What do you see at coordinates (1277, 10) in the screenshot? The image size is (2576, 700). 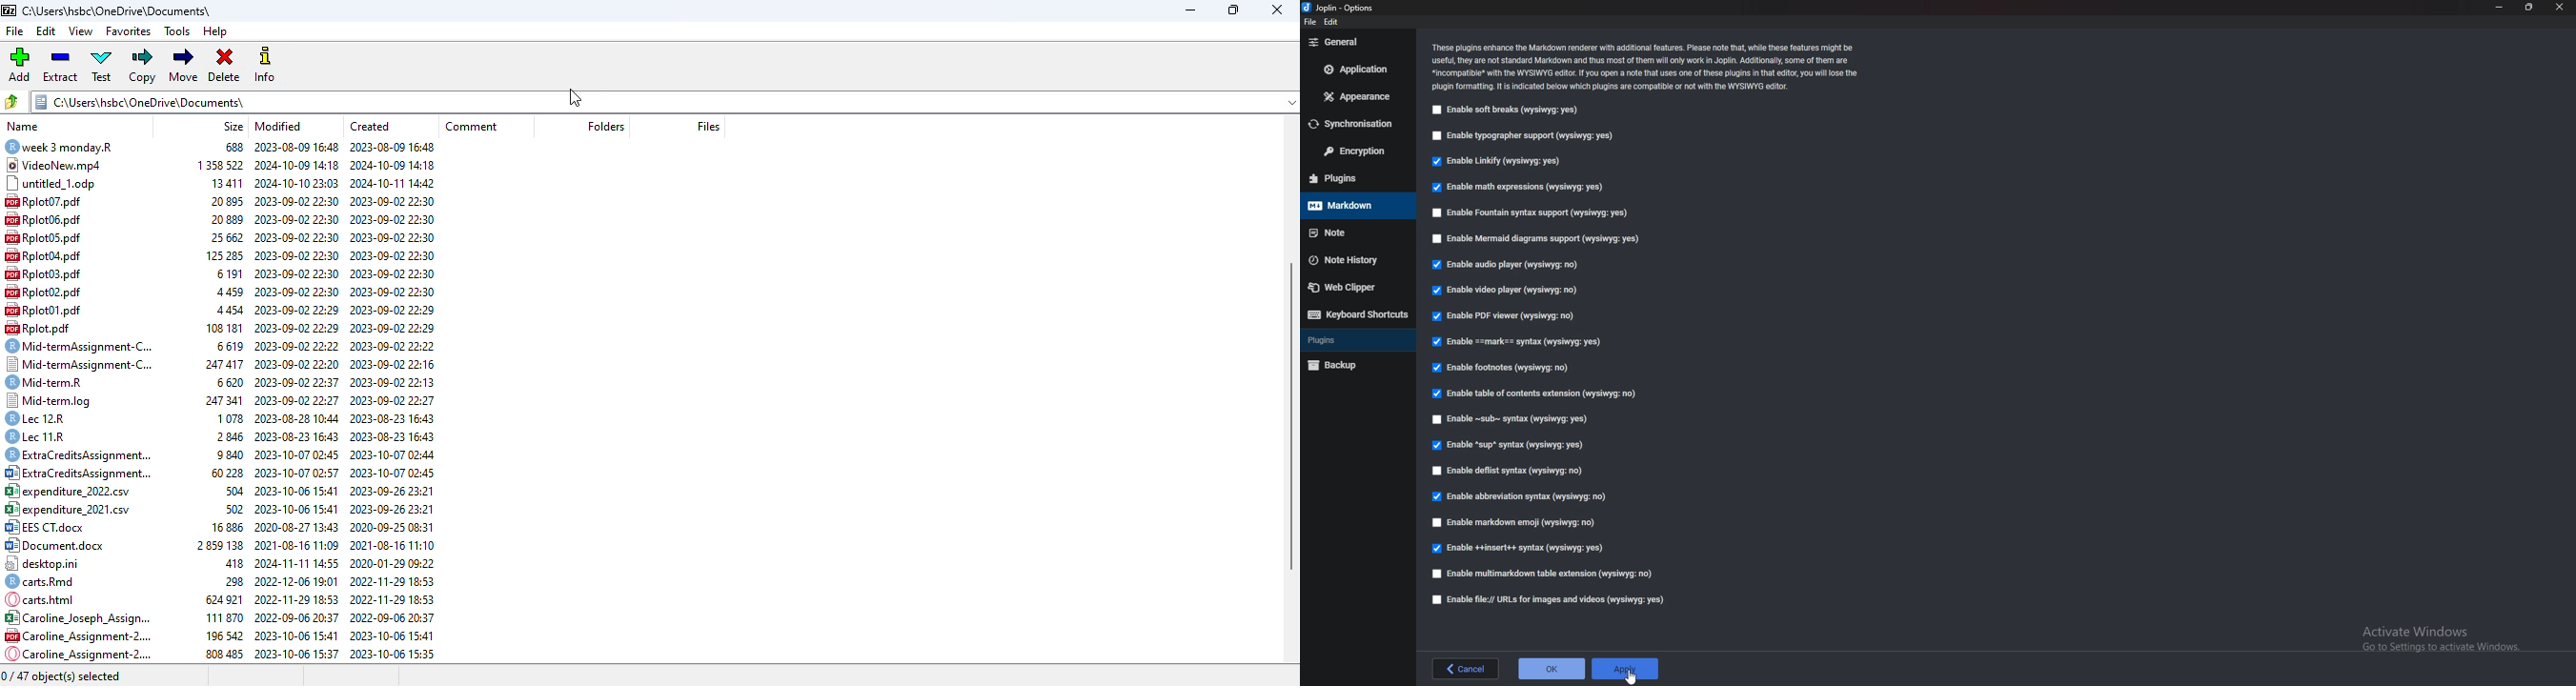 I see `close` at bounding box center [1277, 10].